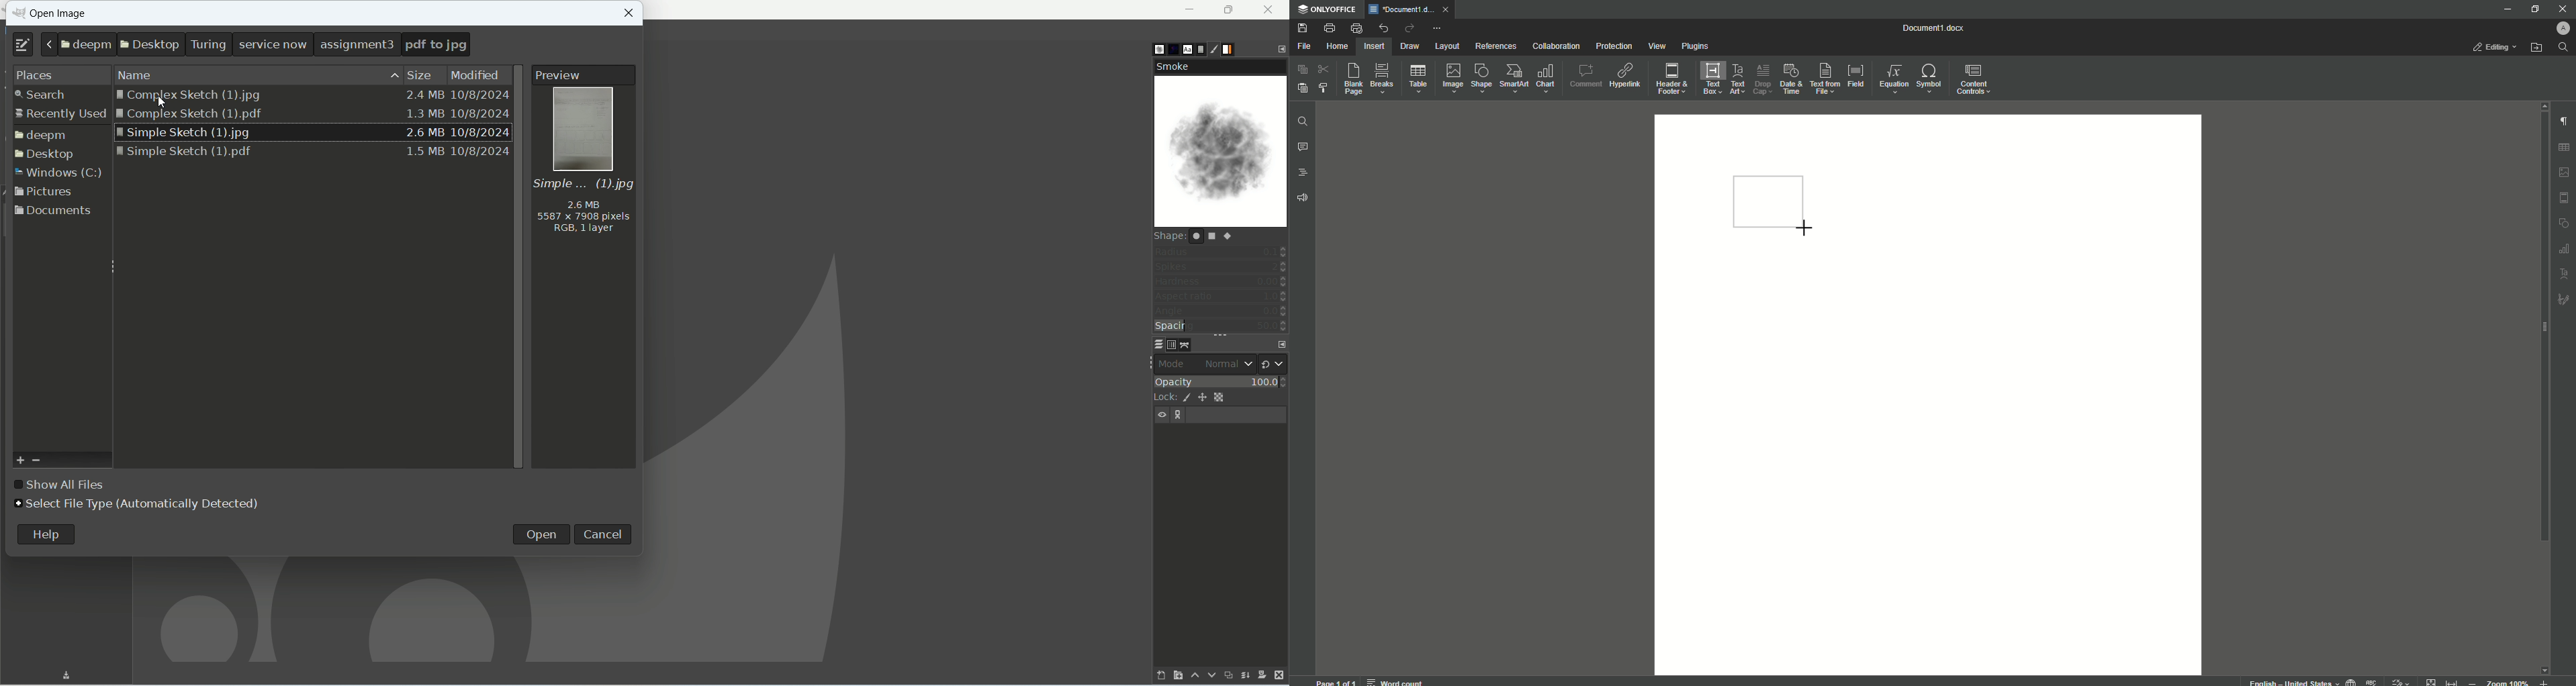 This screenshot has width=2576, height=700. I want to click on brushes, so click(1155, 50).